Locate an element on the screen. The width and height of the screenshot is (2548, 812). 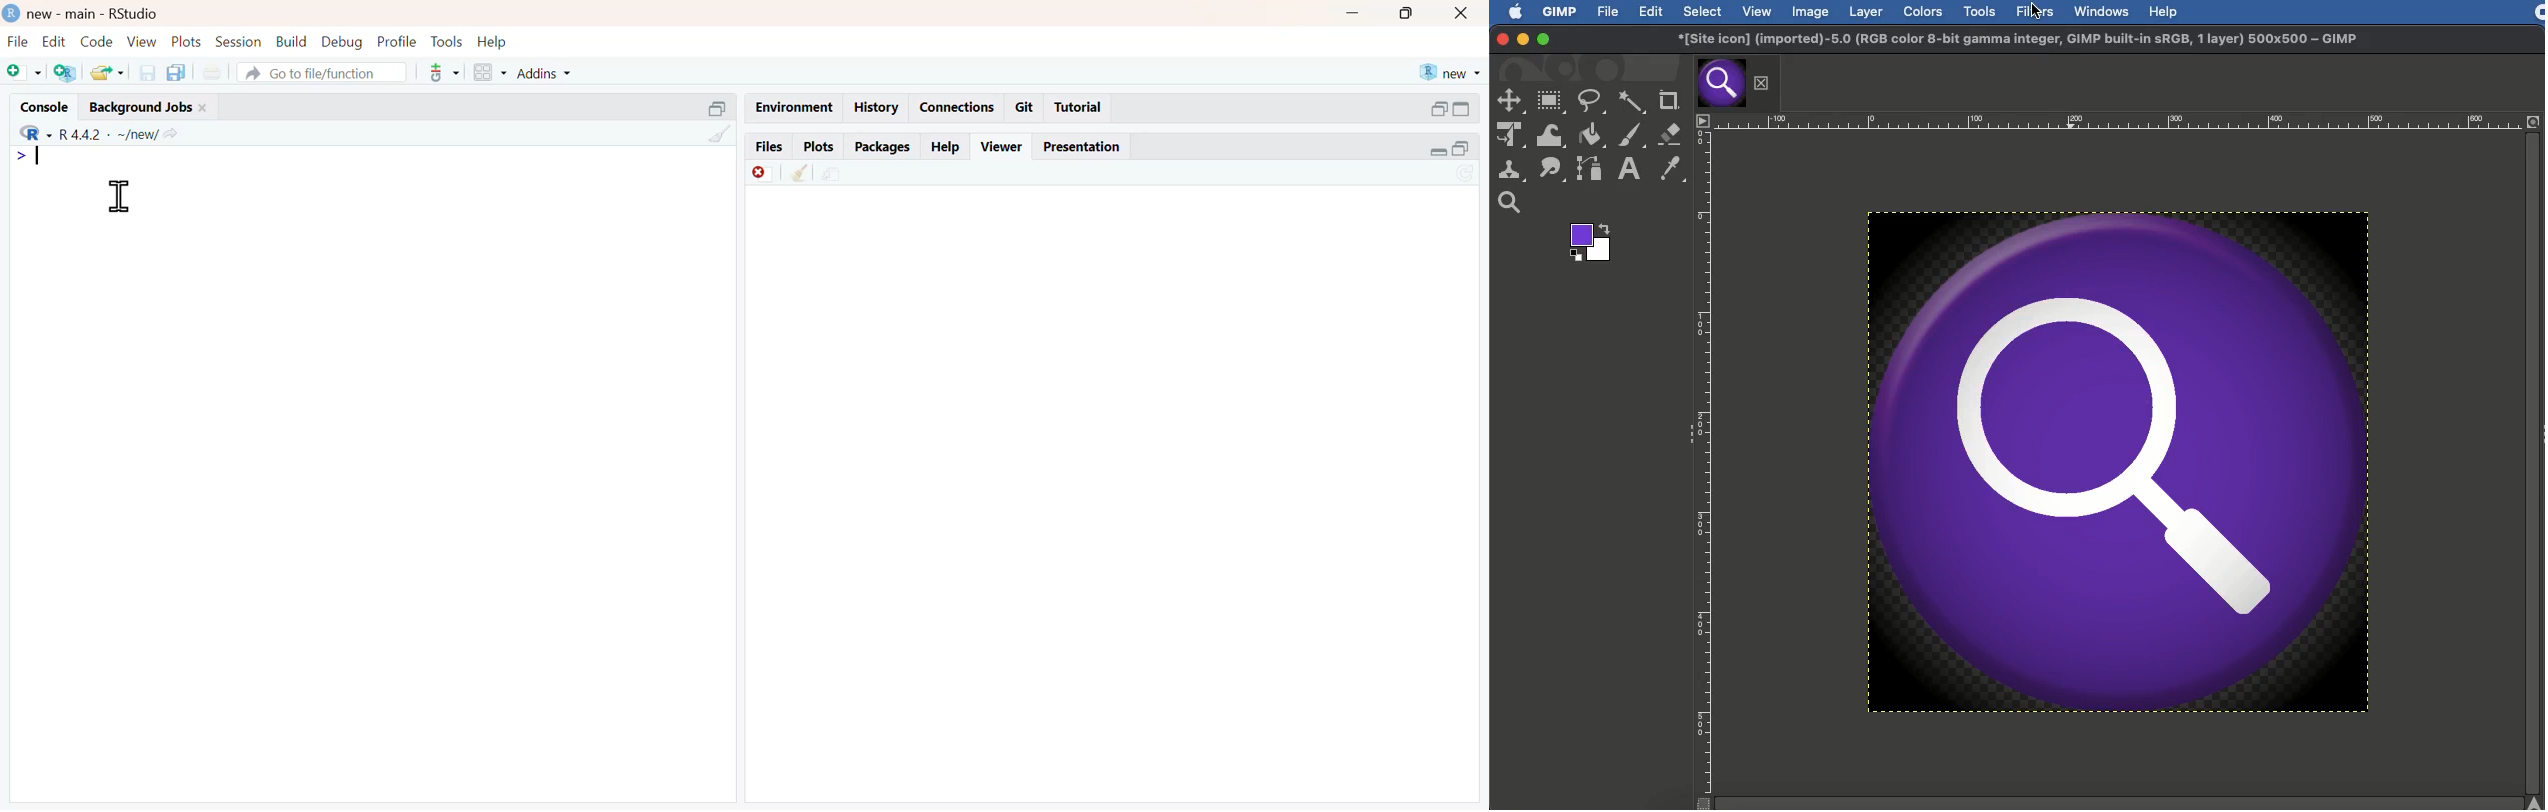
close is located at coordinates (1463, 13).